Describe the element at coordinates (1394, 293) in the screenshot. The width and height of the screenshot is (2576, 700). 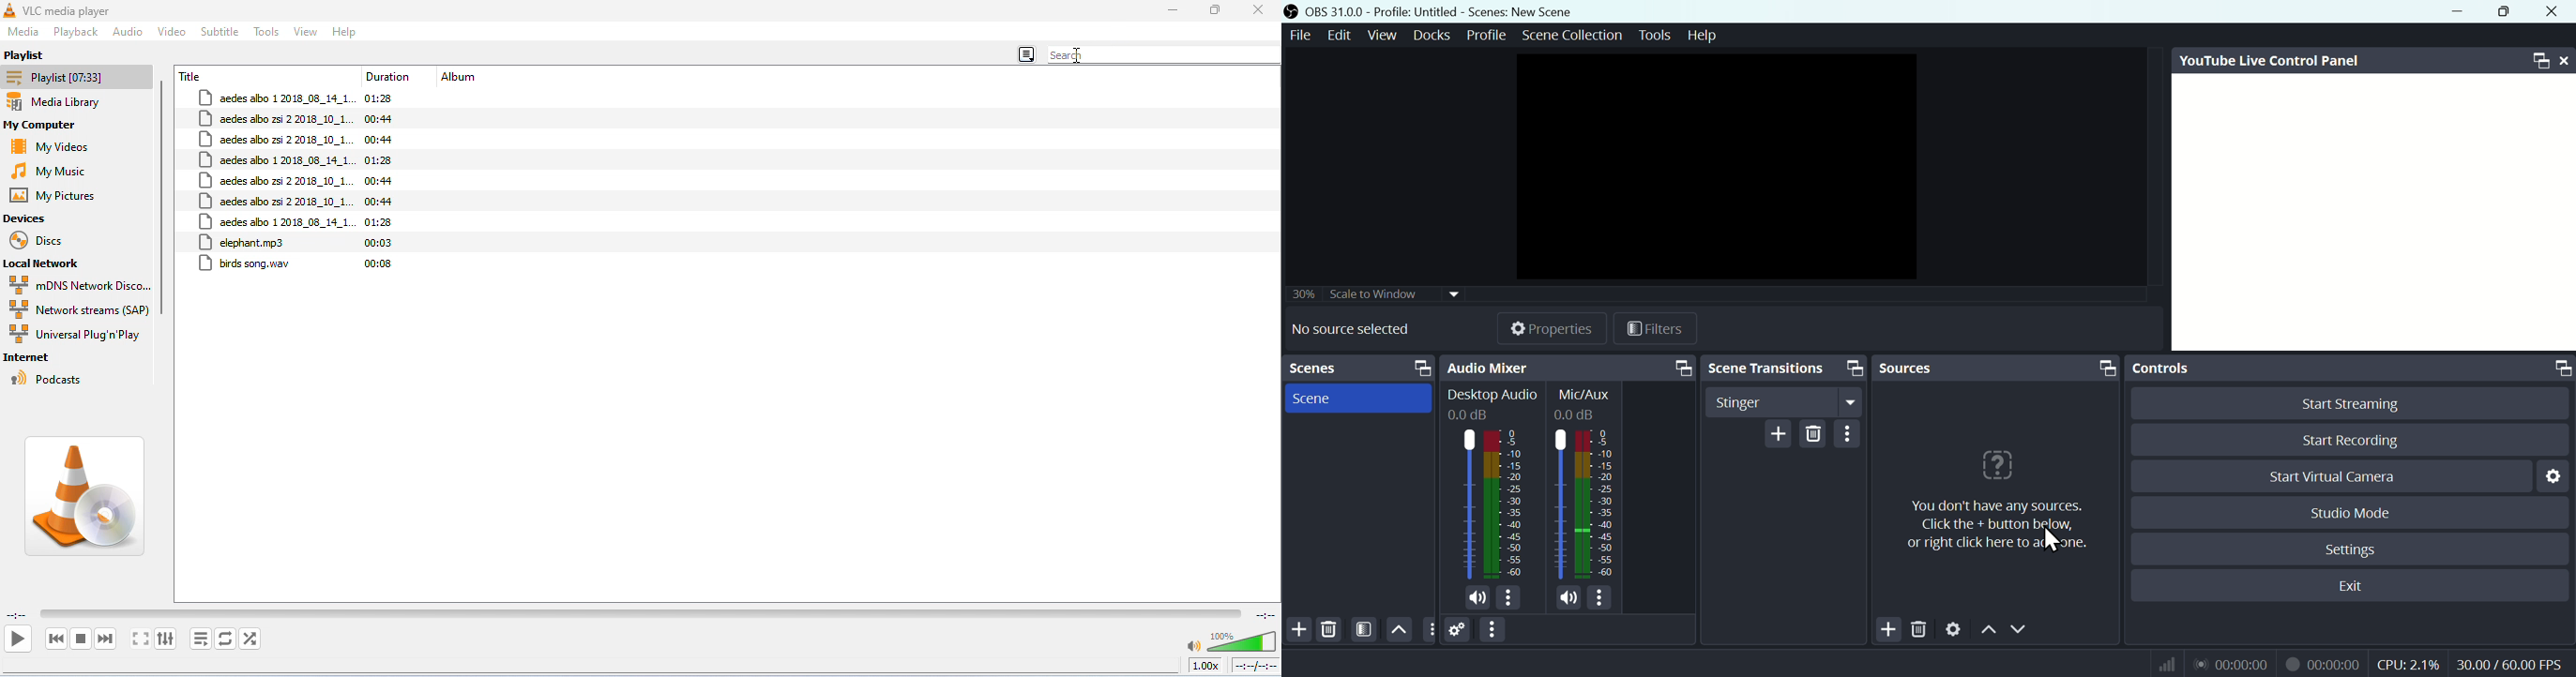
I see `30% scale widow ` at that location.